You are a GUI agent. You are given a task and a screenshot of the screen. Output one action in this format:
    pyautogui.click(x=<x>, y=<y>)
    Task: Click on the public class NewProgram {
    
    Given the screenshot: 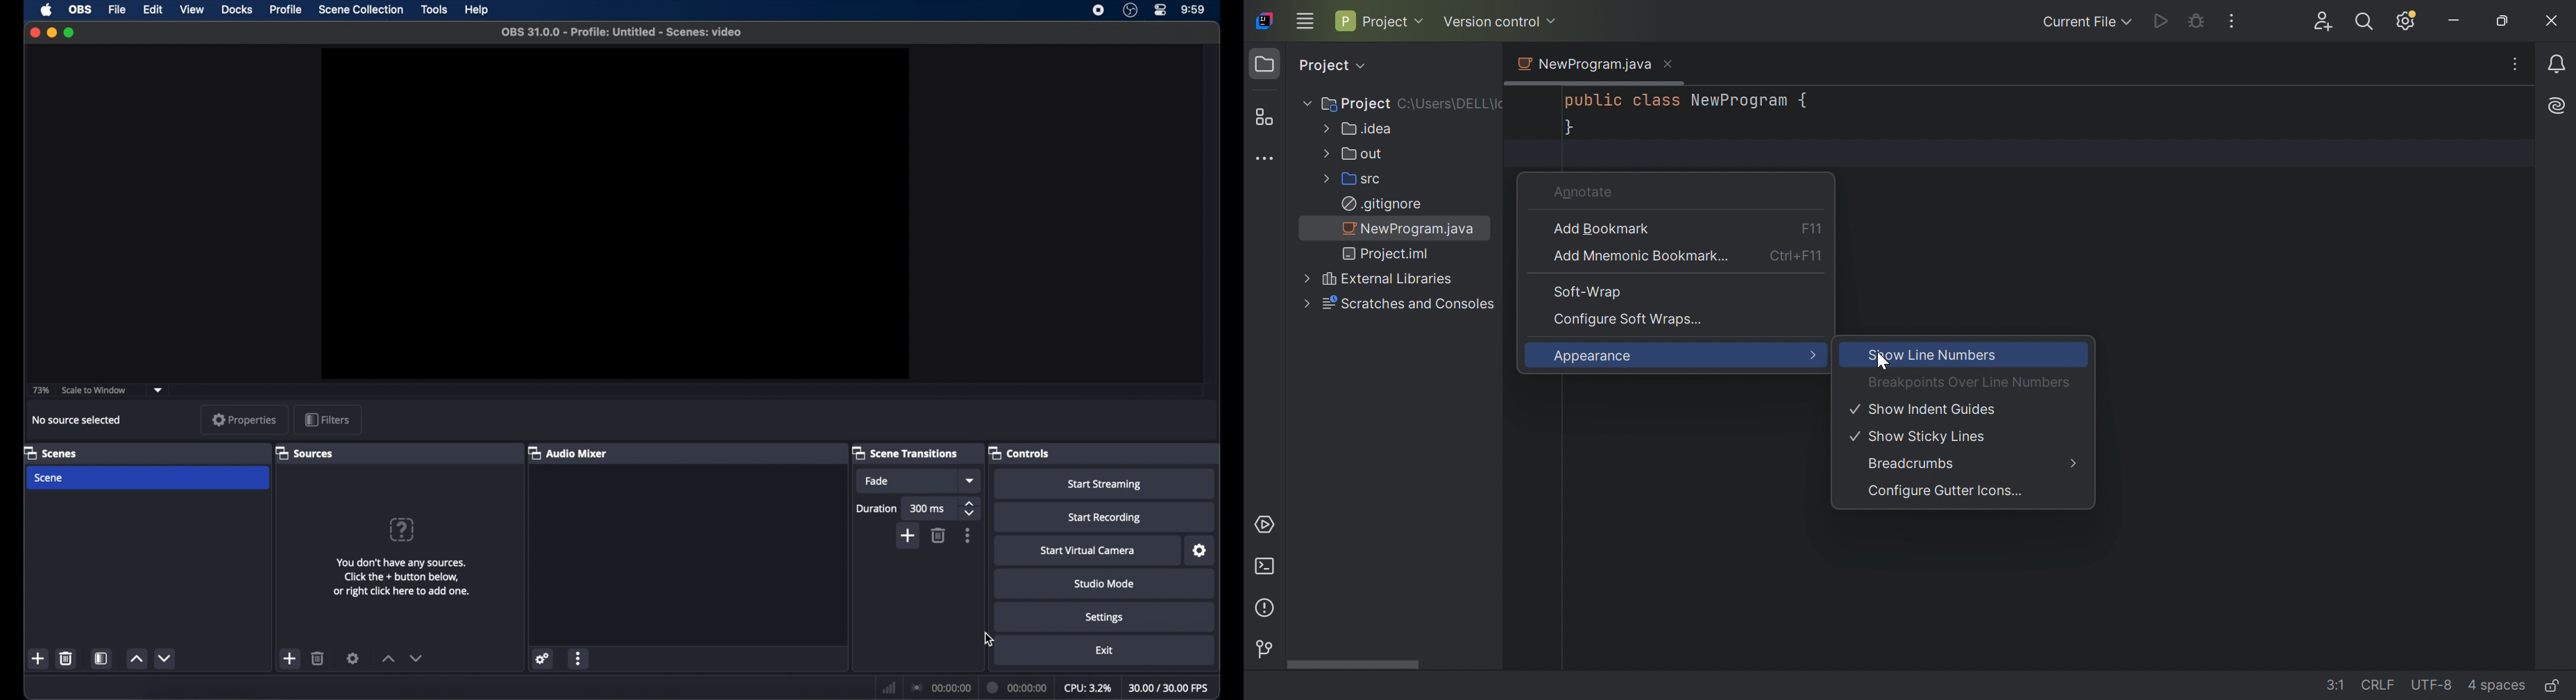 What is the action you would take?
    pyautogui.click(x=1690, y=101)
    